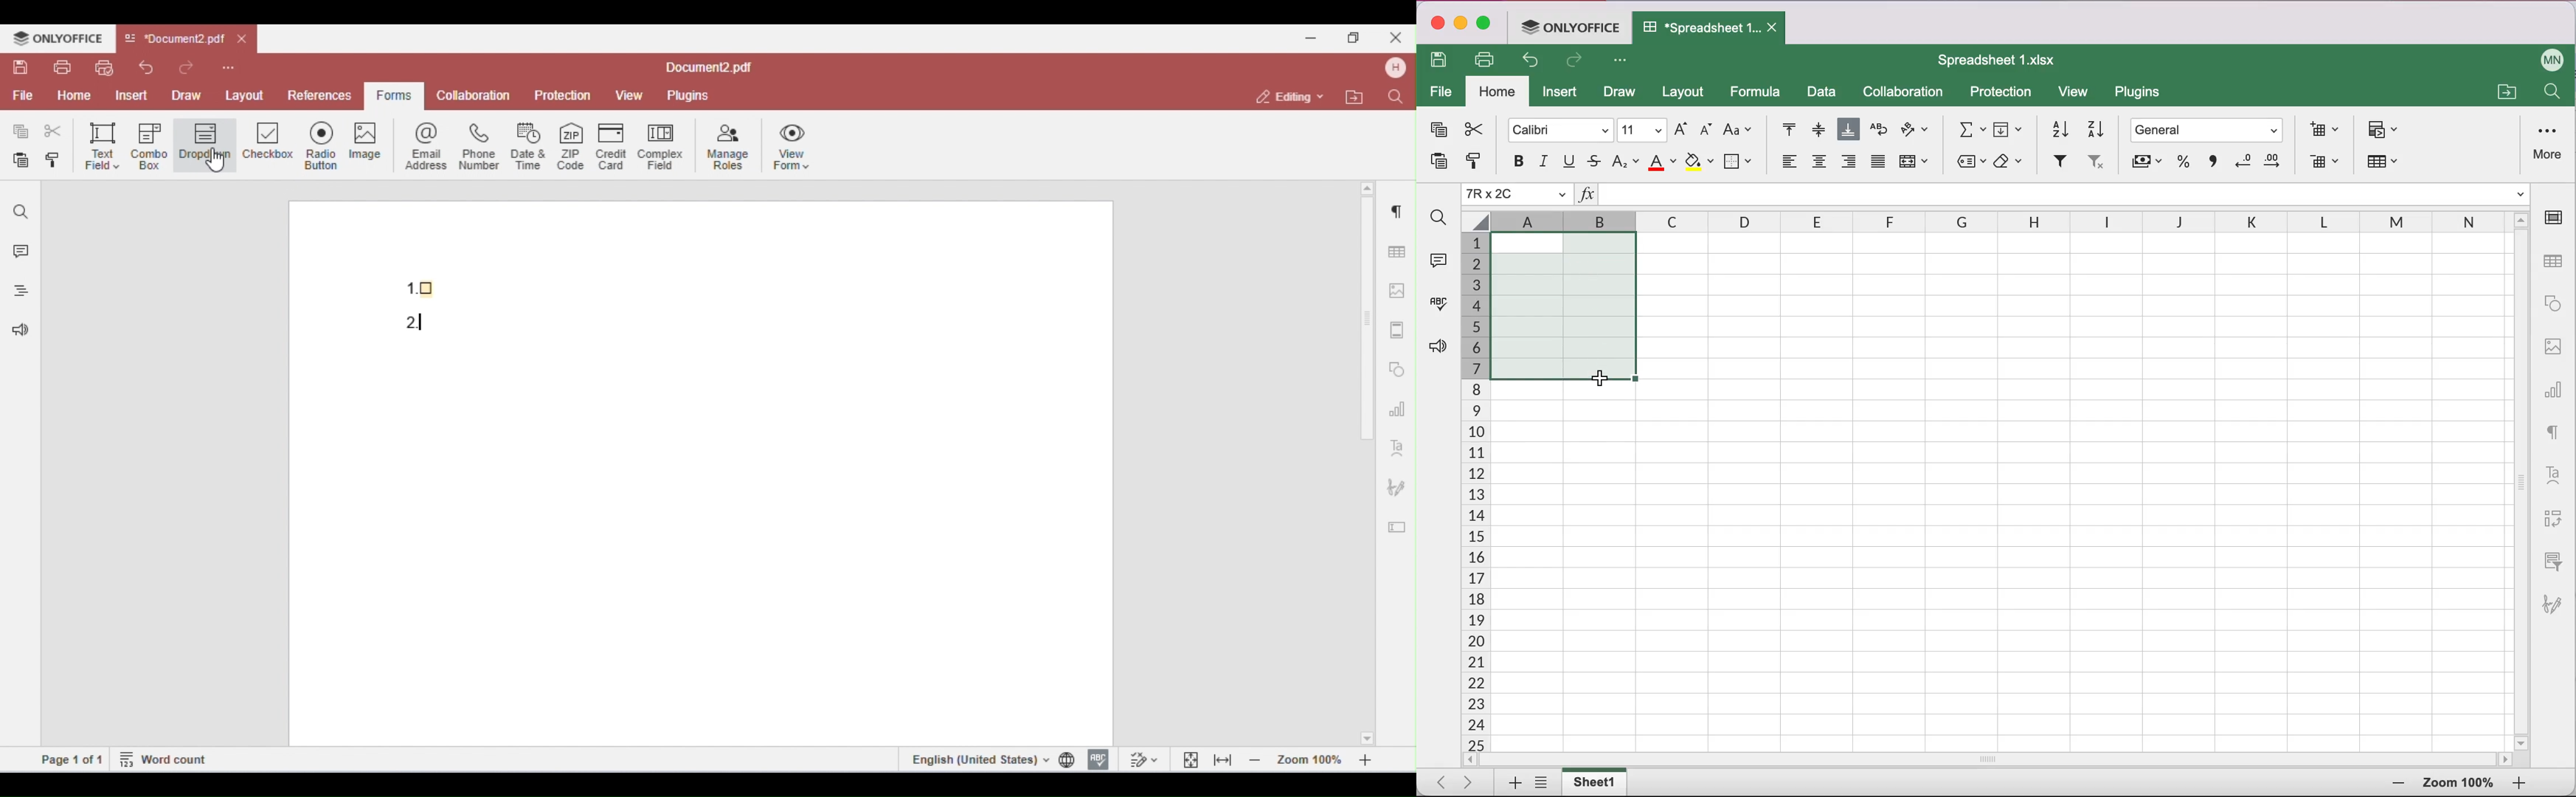 The image size is (2576, 812). I want to click on italic, so click(1545, 161).